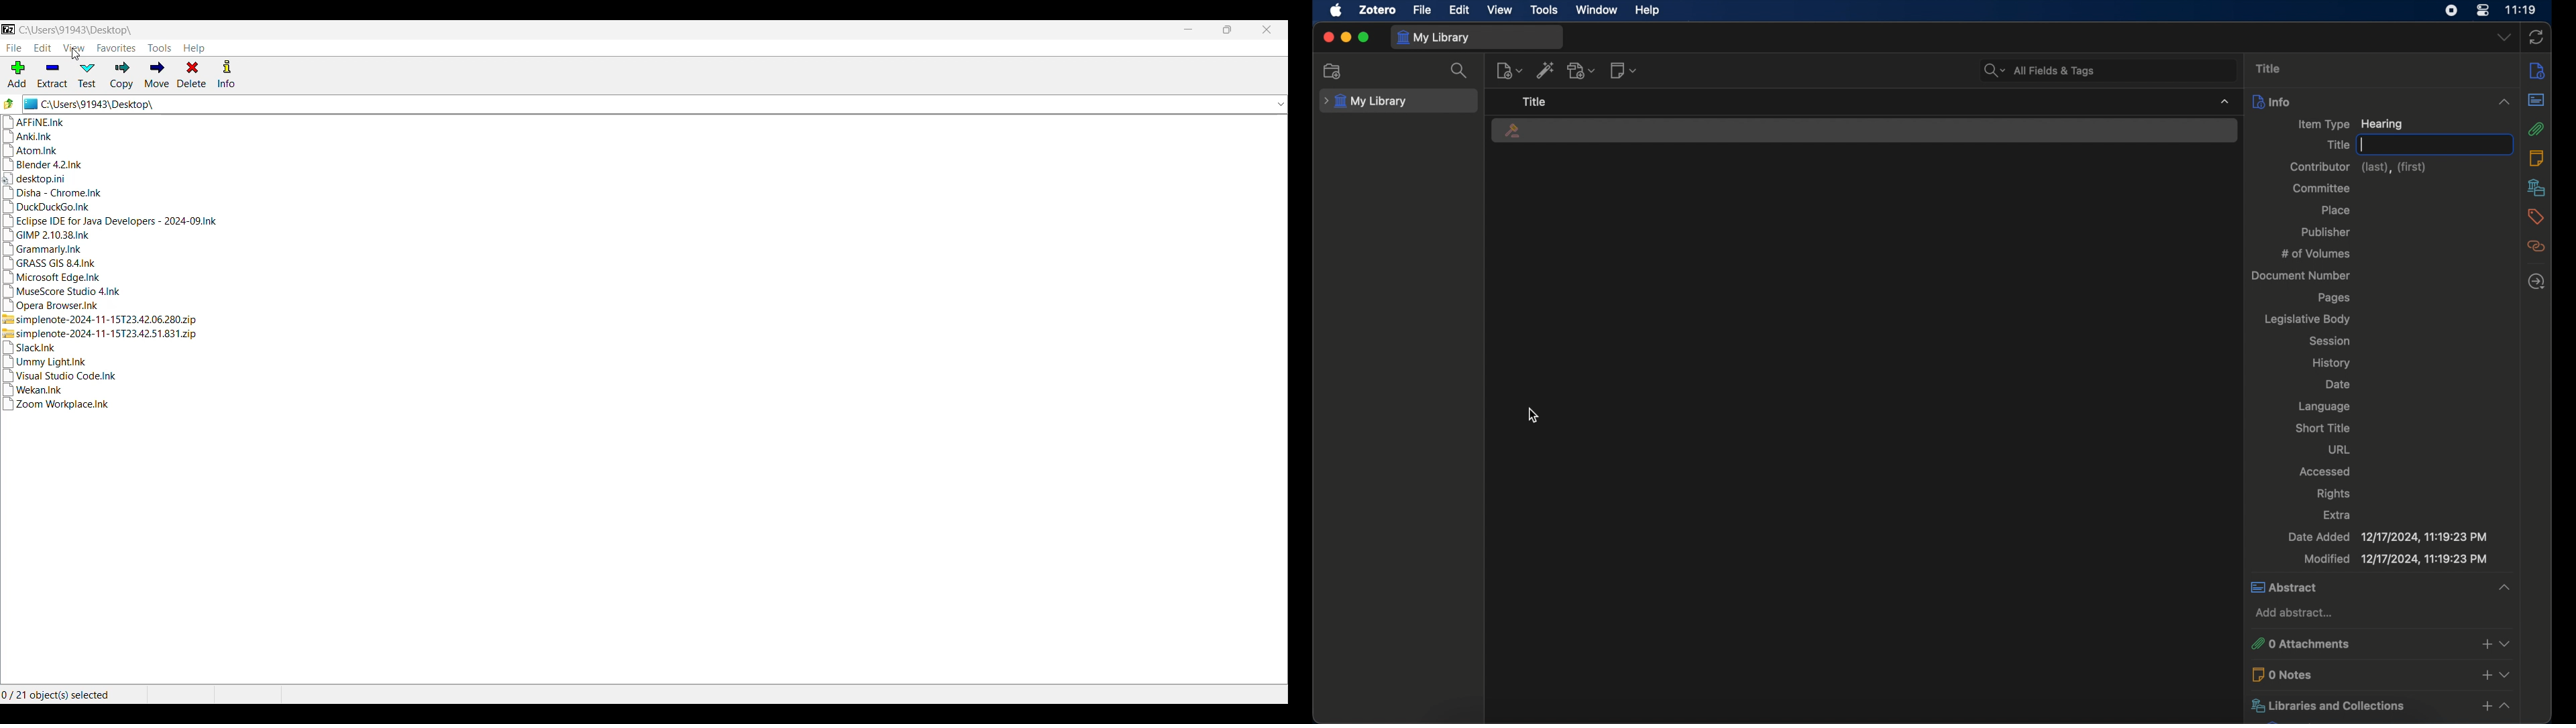  What do you see at coordinates (1510, 71) in the screenshot?
I see `new item` at bounding box center [1510, 71].